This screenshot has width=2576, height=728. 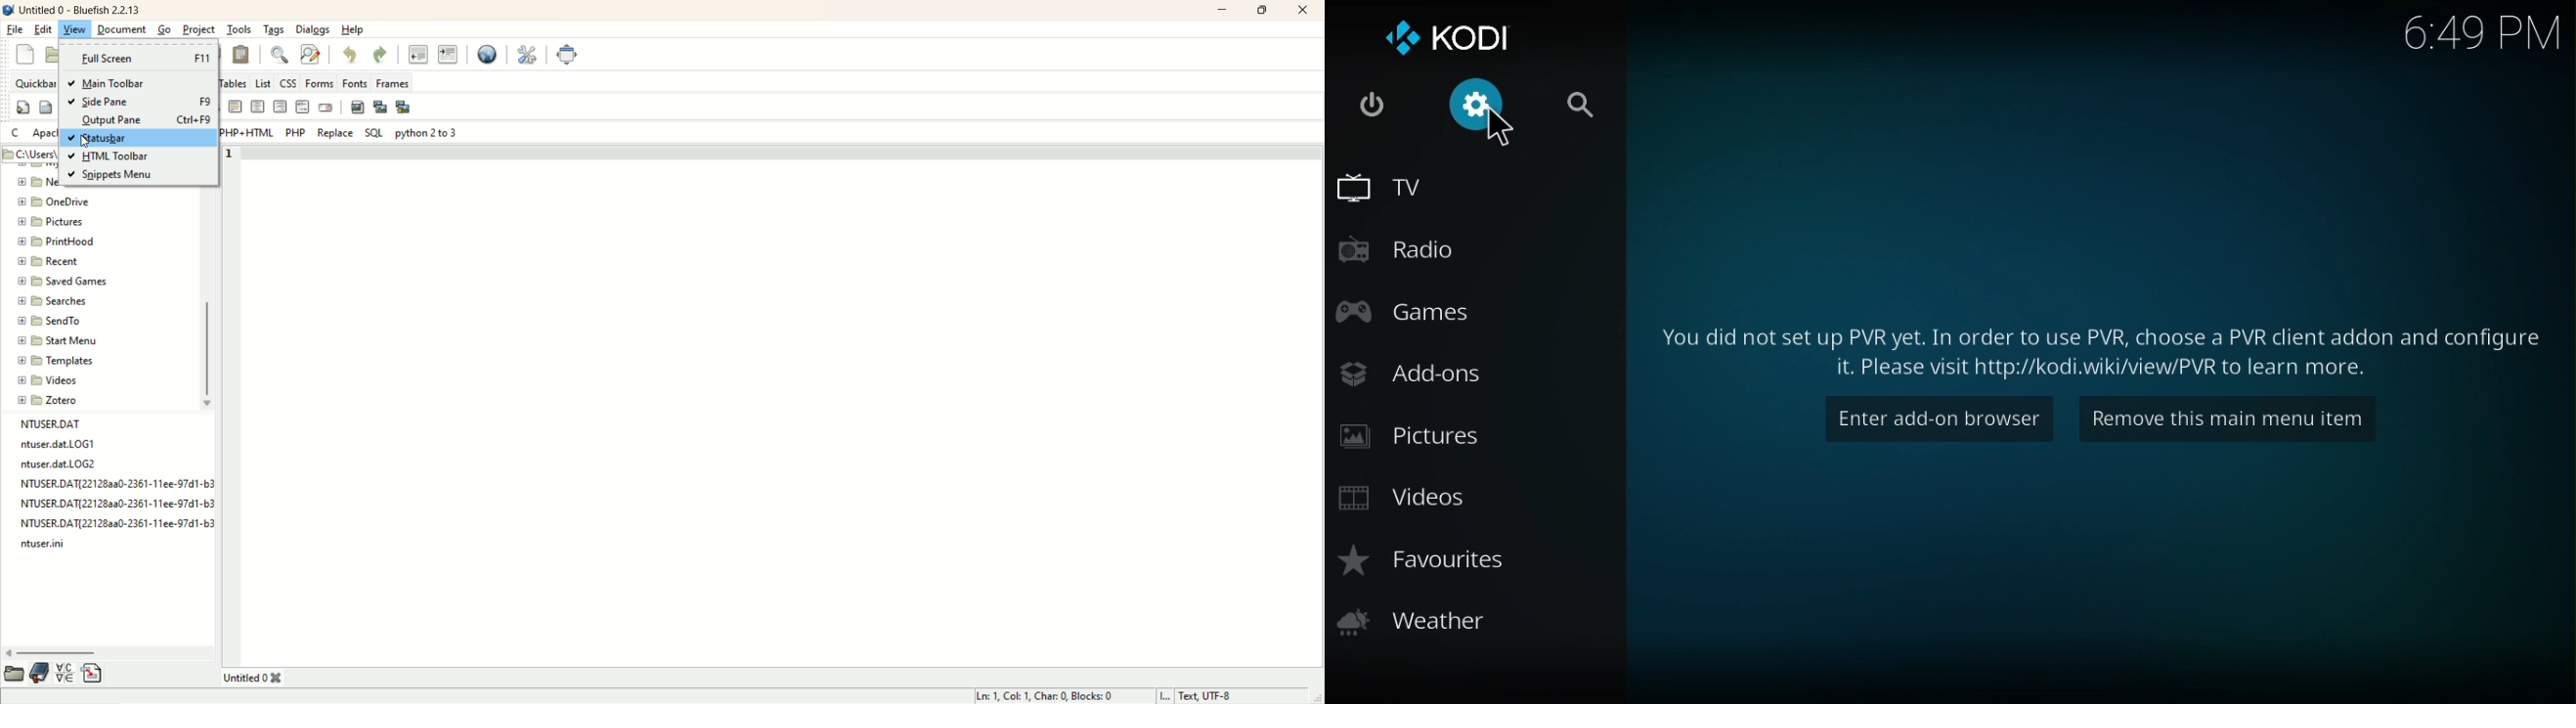 What do you see at coordinates (255, 678) in the screenshot?
I see `title` at bounding box center [255, 678].